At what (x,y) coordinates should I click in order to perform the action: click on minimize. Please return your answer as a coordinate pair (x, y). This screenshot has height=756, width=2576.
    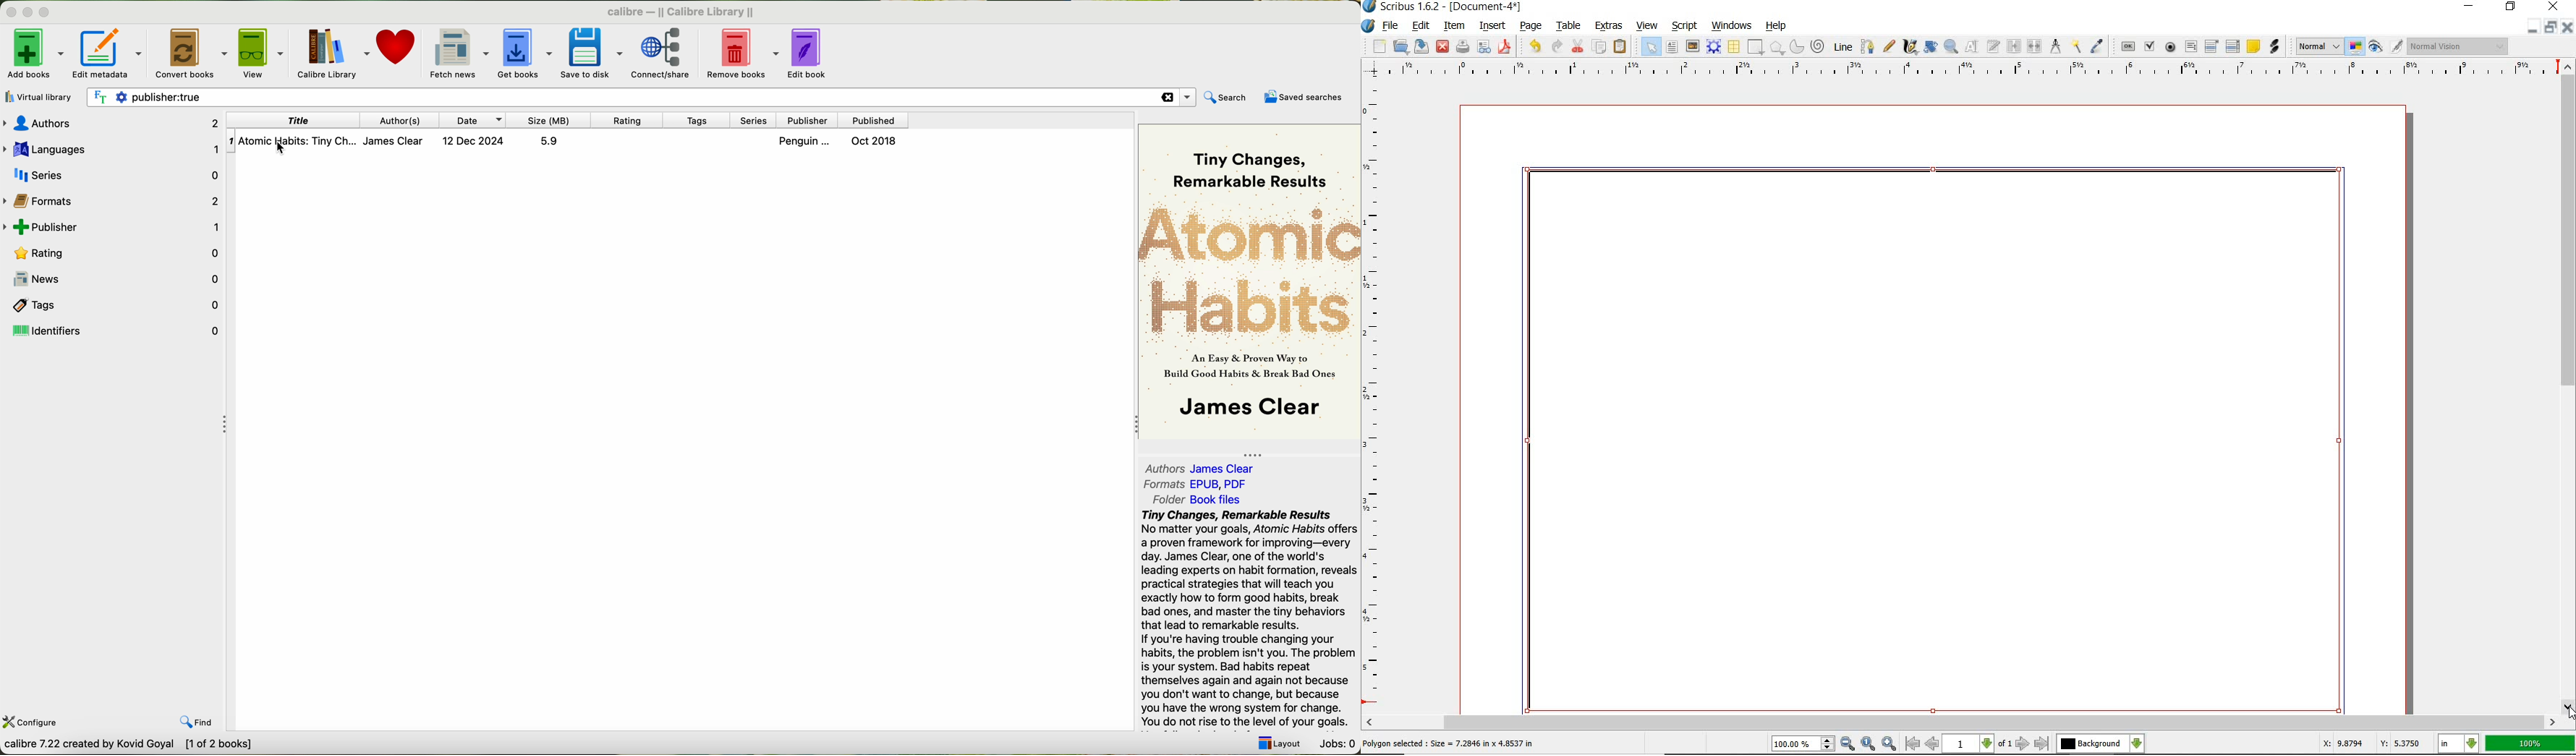
    Looking at the image, I should click on (2470, 7).